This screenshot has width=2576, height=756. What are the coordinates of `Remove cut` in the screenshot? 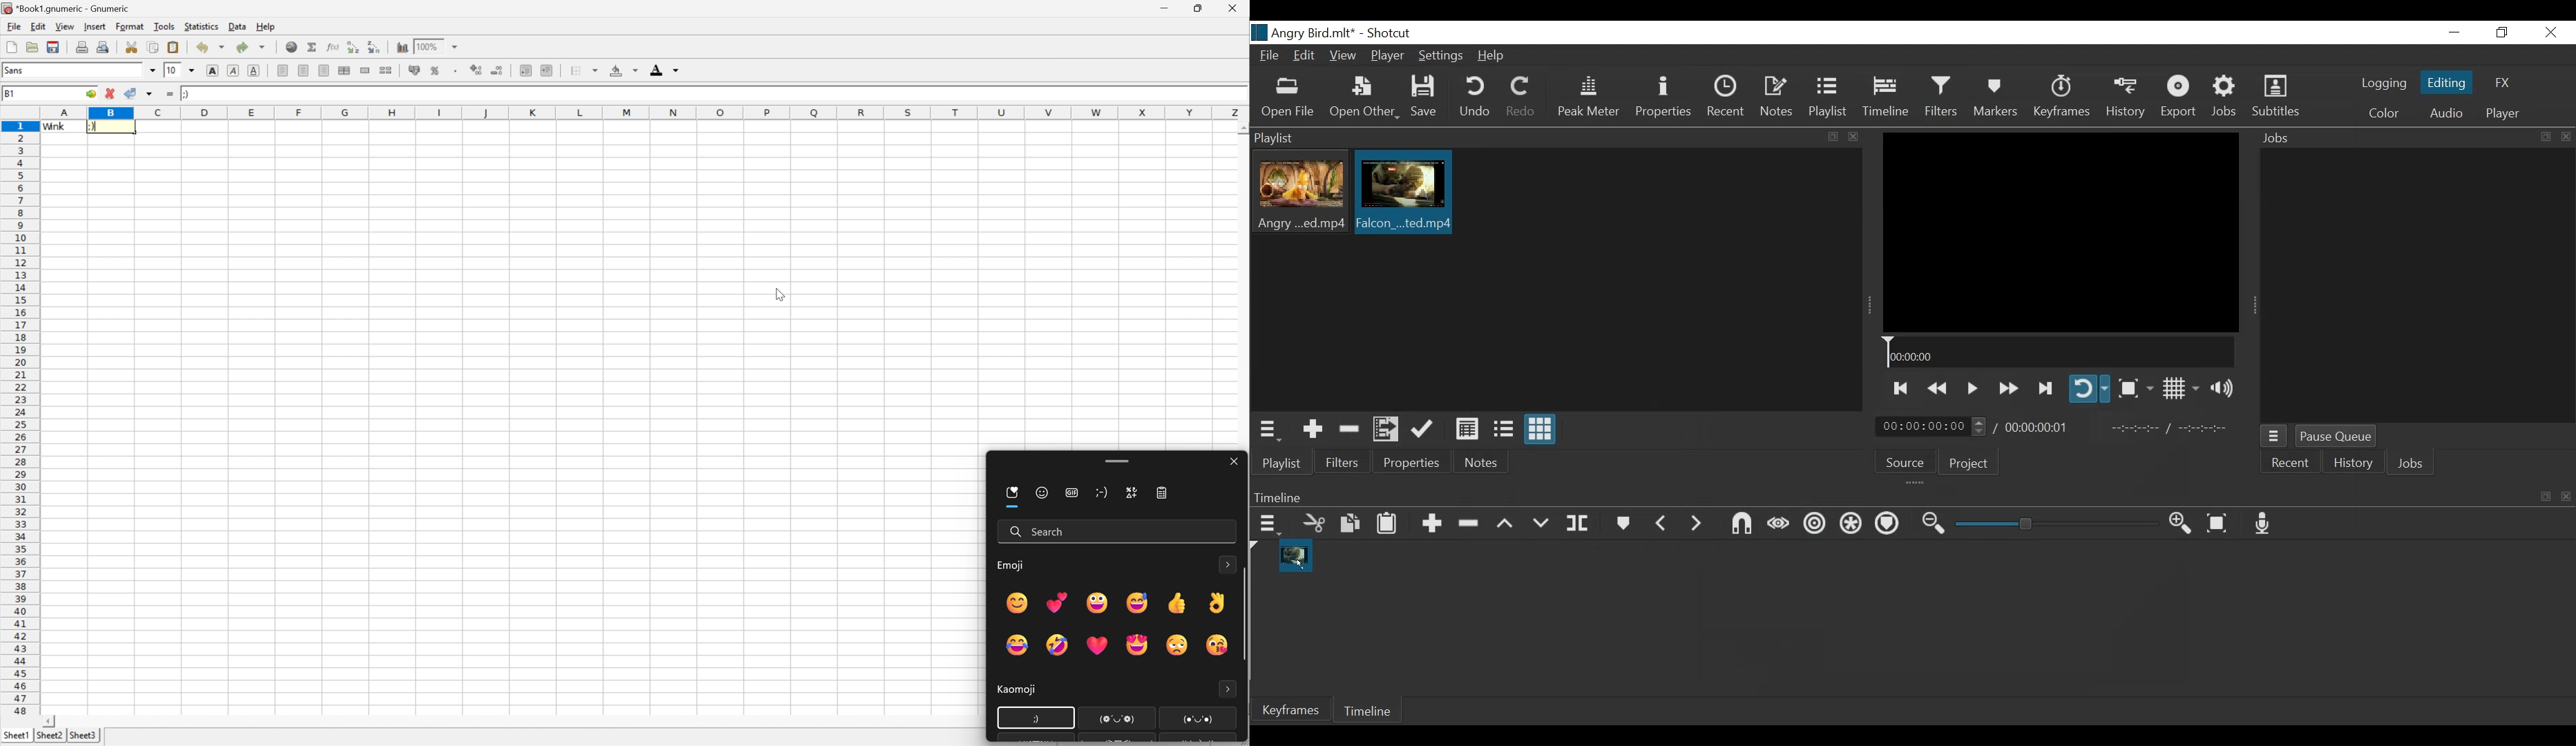 It's located at (1470, 524).